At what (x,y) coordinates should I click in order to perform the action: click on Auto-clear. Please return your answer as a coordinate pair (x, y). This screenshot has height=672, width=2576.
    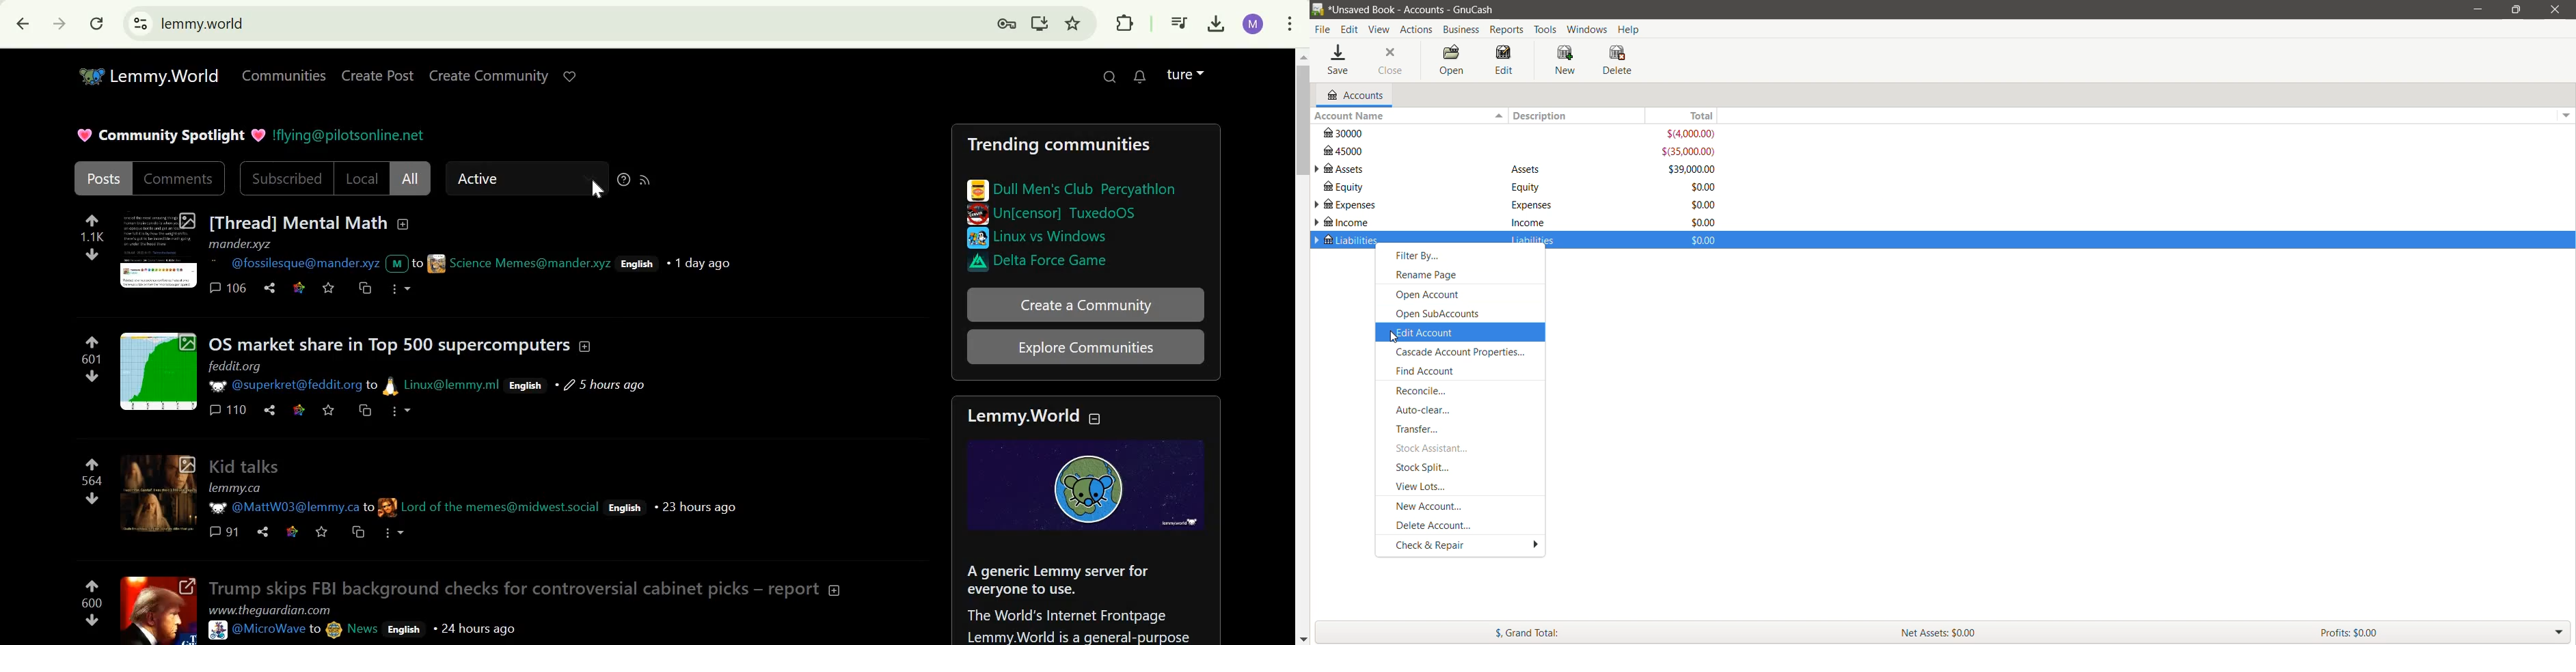
    Looking at the image, I should click on (1427, 410).